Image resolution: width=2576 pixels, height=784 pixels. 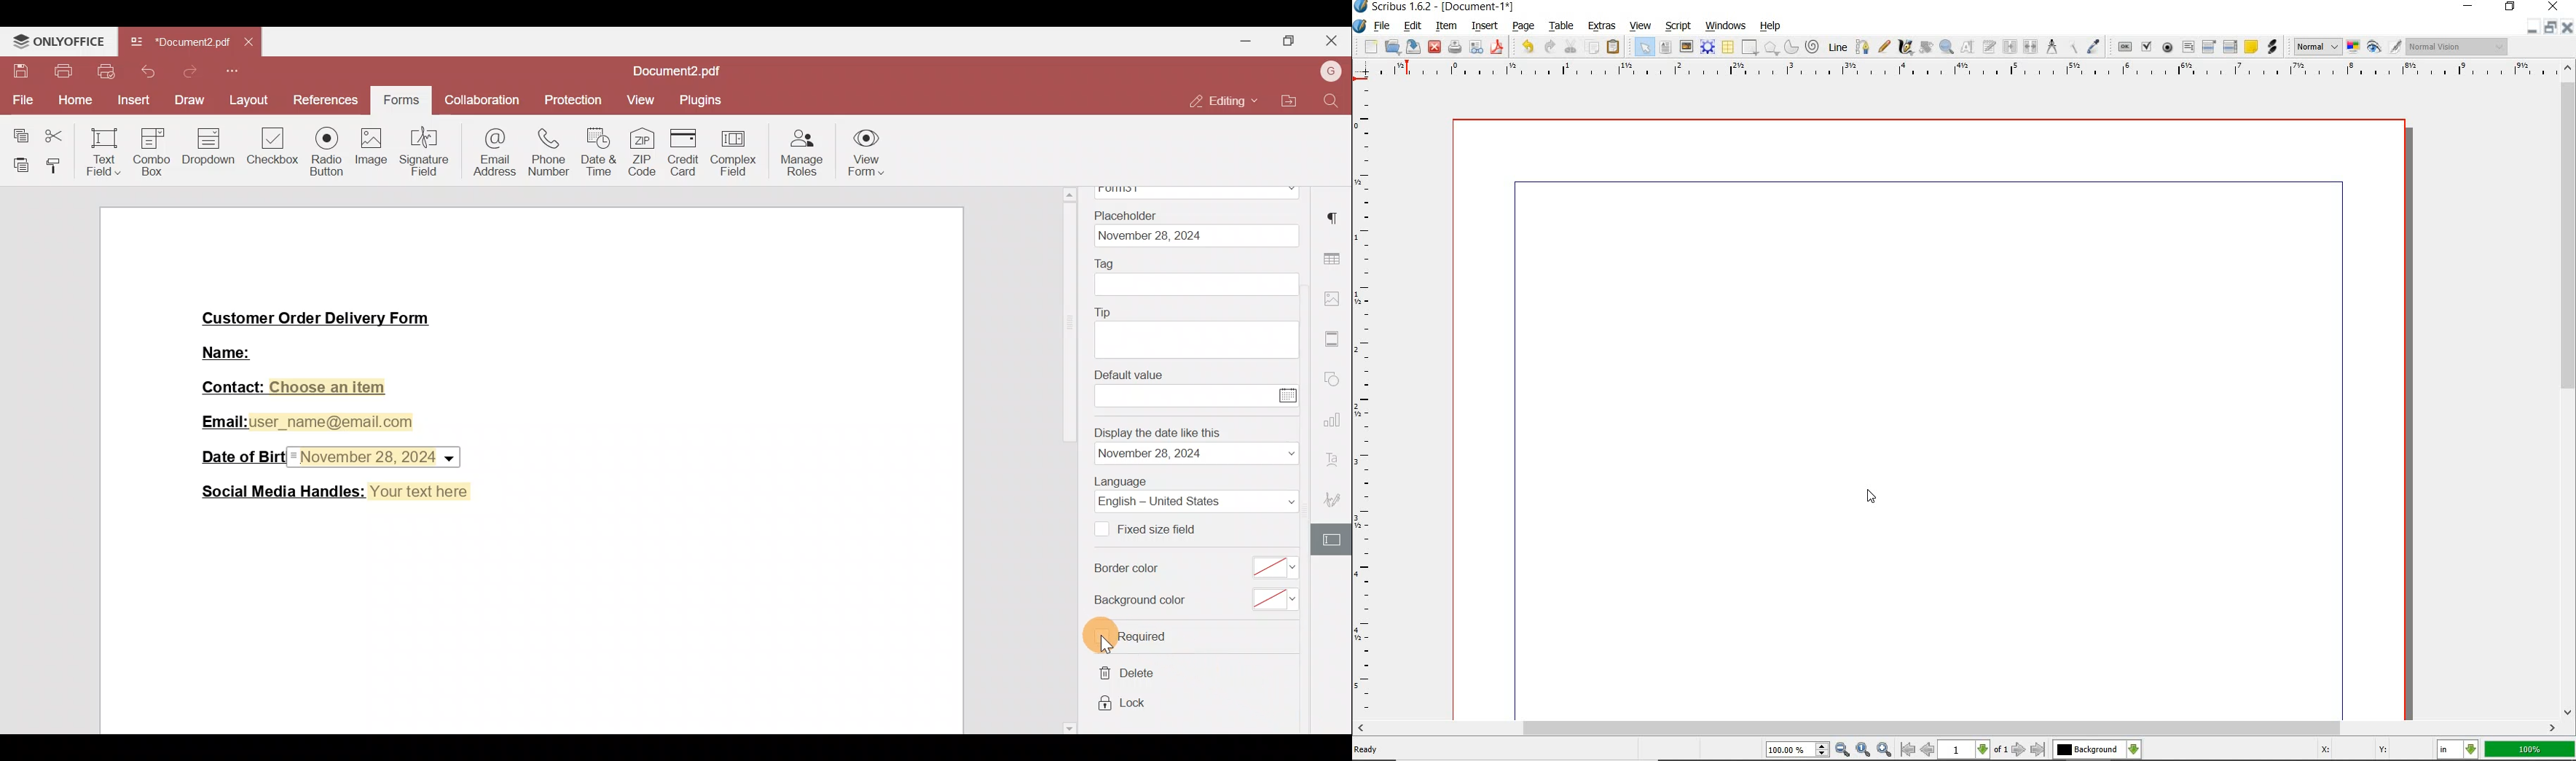 I want to click on polygon, so click(x=1772, y=48).